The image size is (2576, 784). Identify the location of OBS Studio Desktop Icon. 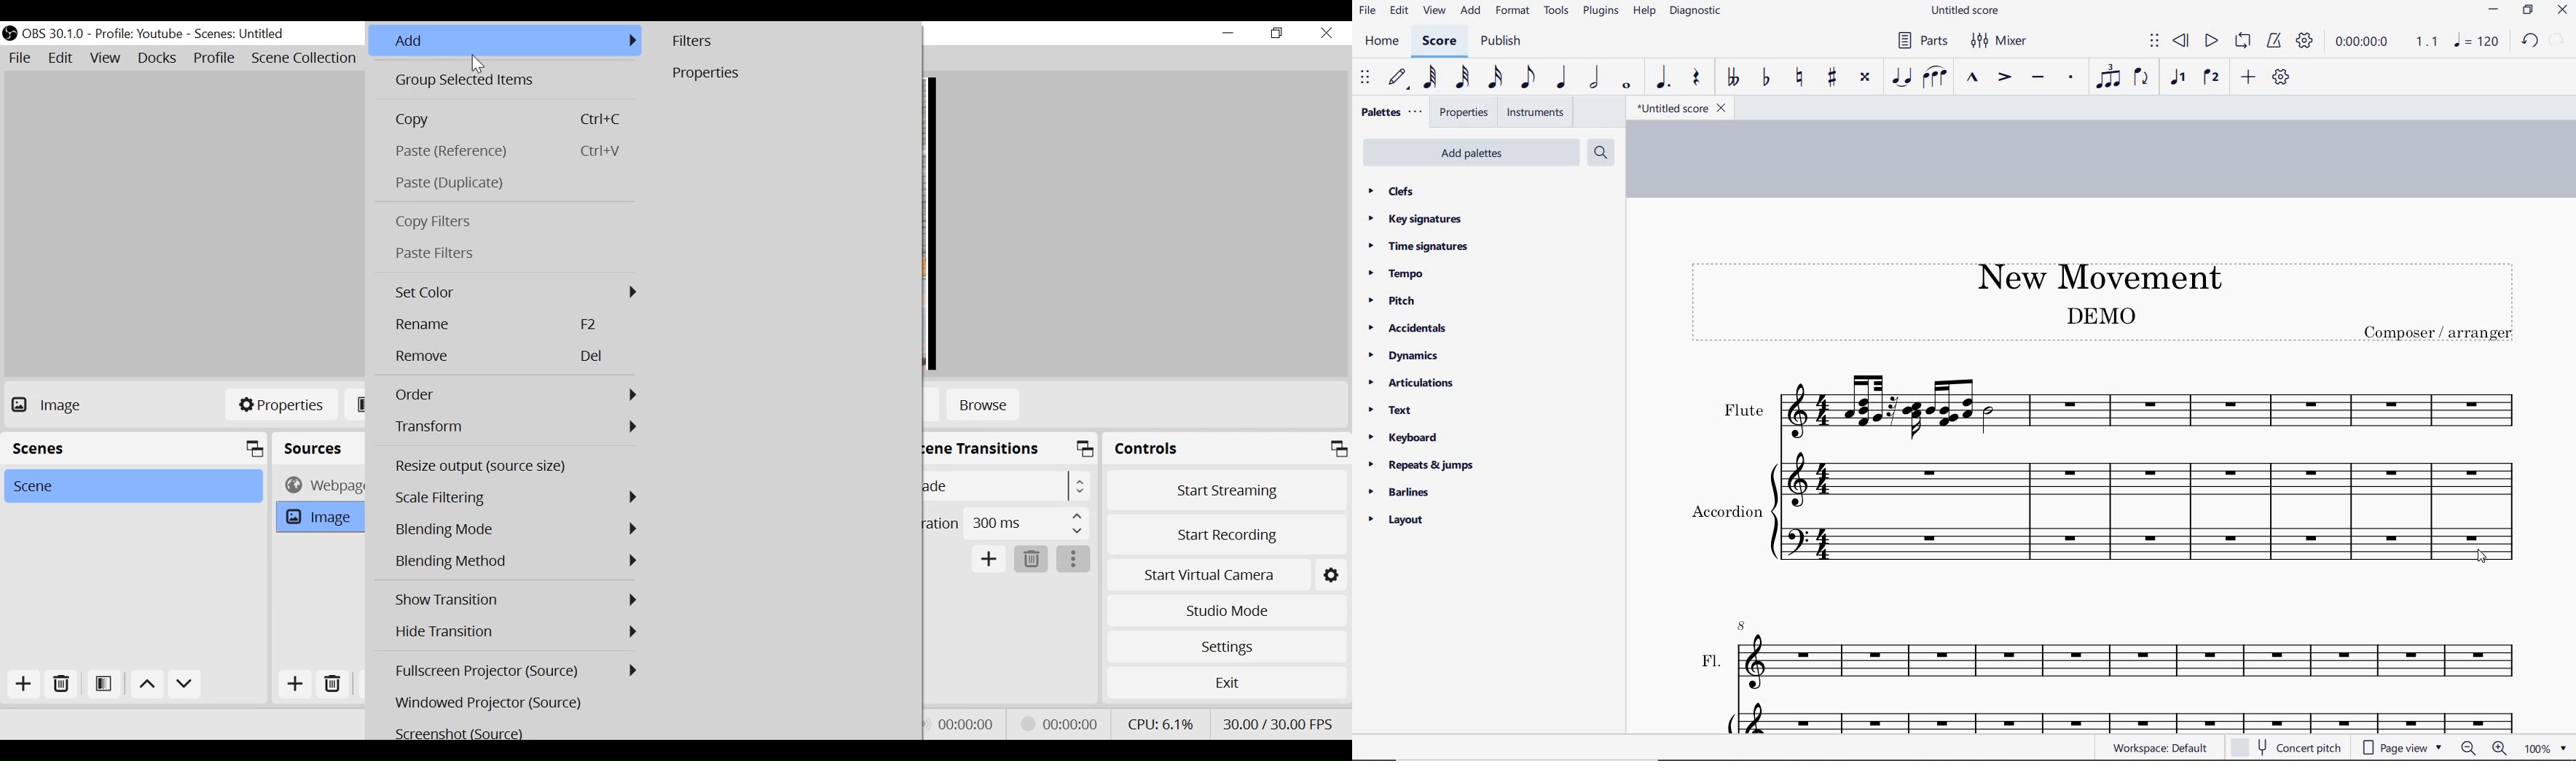
(9, 33).